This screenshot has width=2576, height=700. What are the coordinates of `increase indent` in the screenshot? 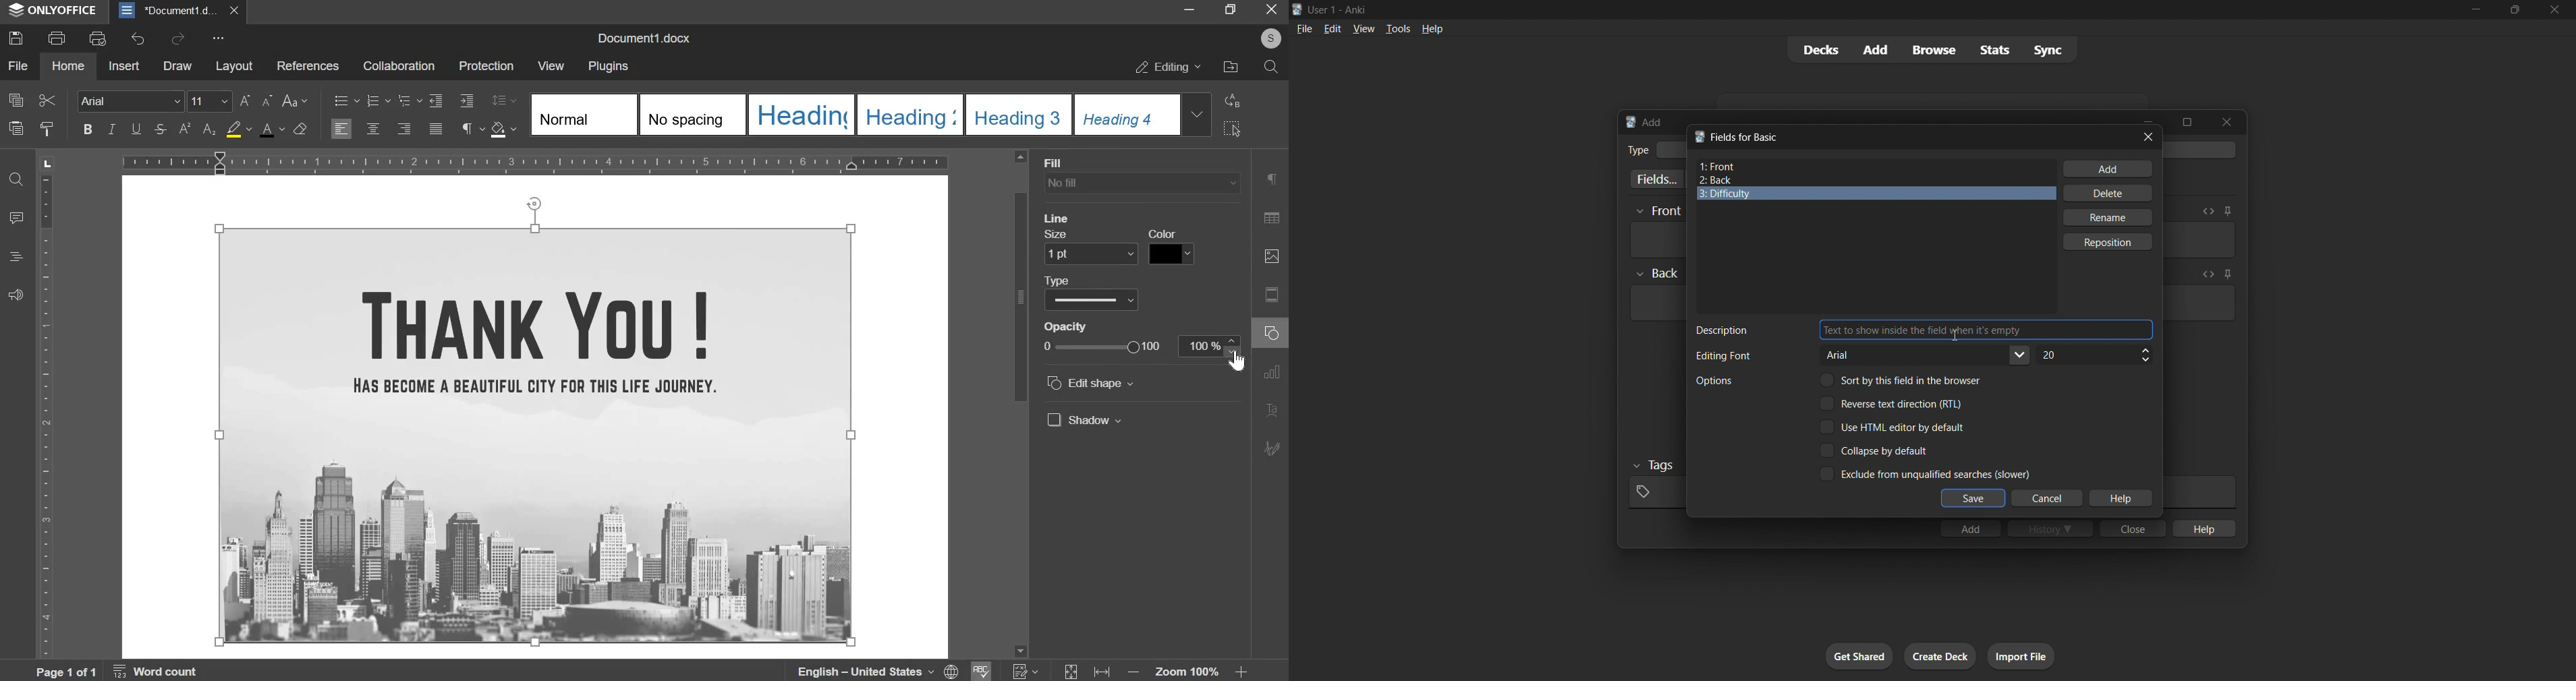 It's located at (466, 100).